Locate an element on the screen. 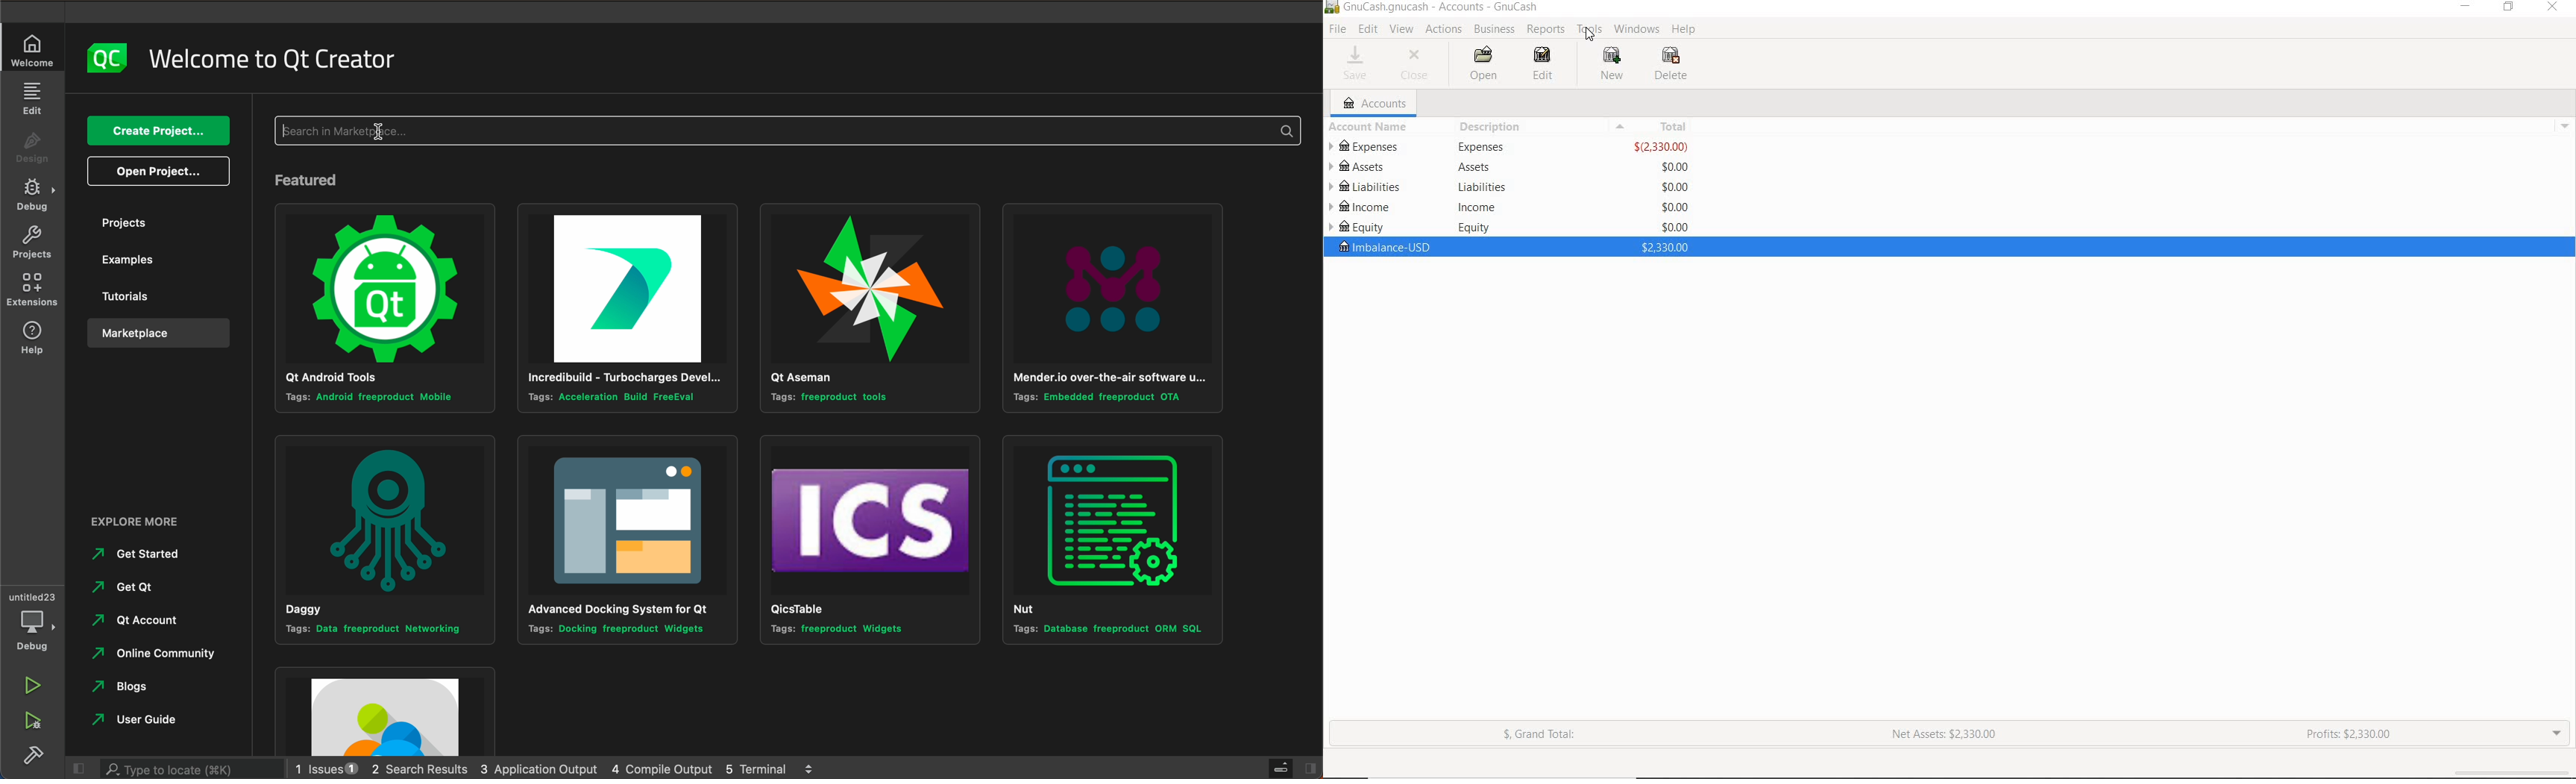 The width and height of the screenshot is (2576, 784). OPEN is located at coordinates (1487, 65).